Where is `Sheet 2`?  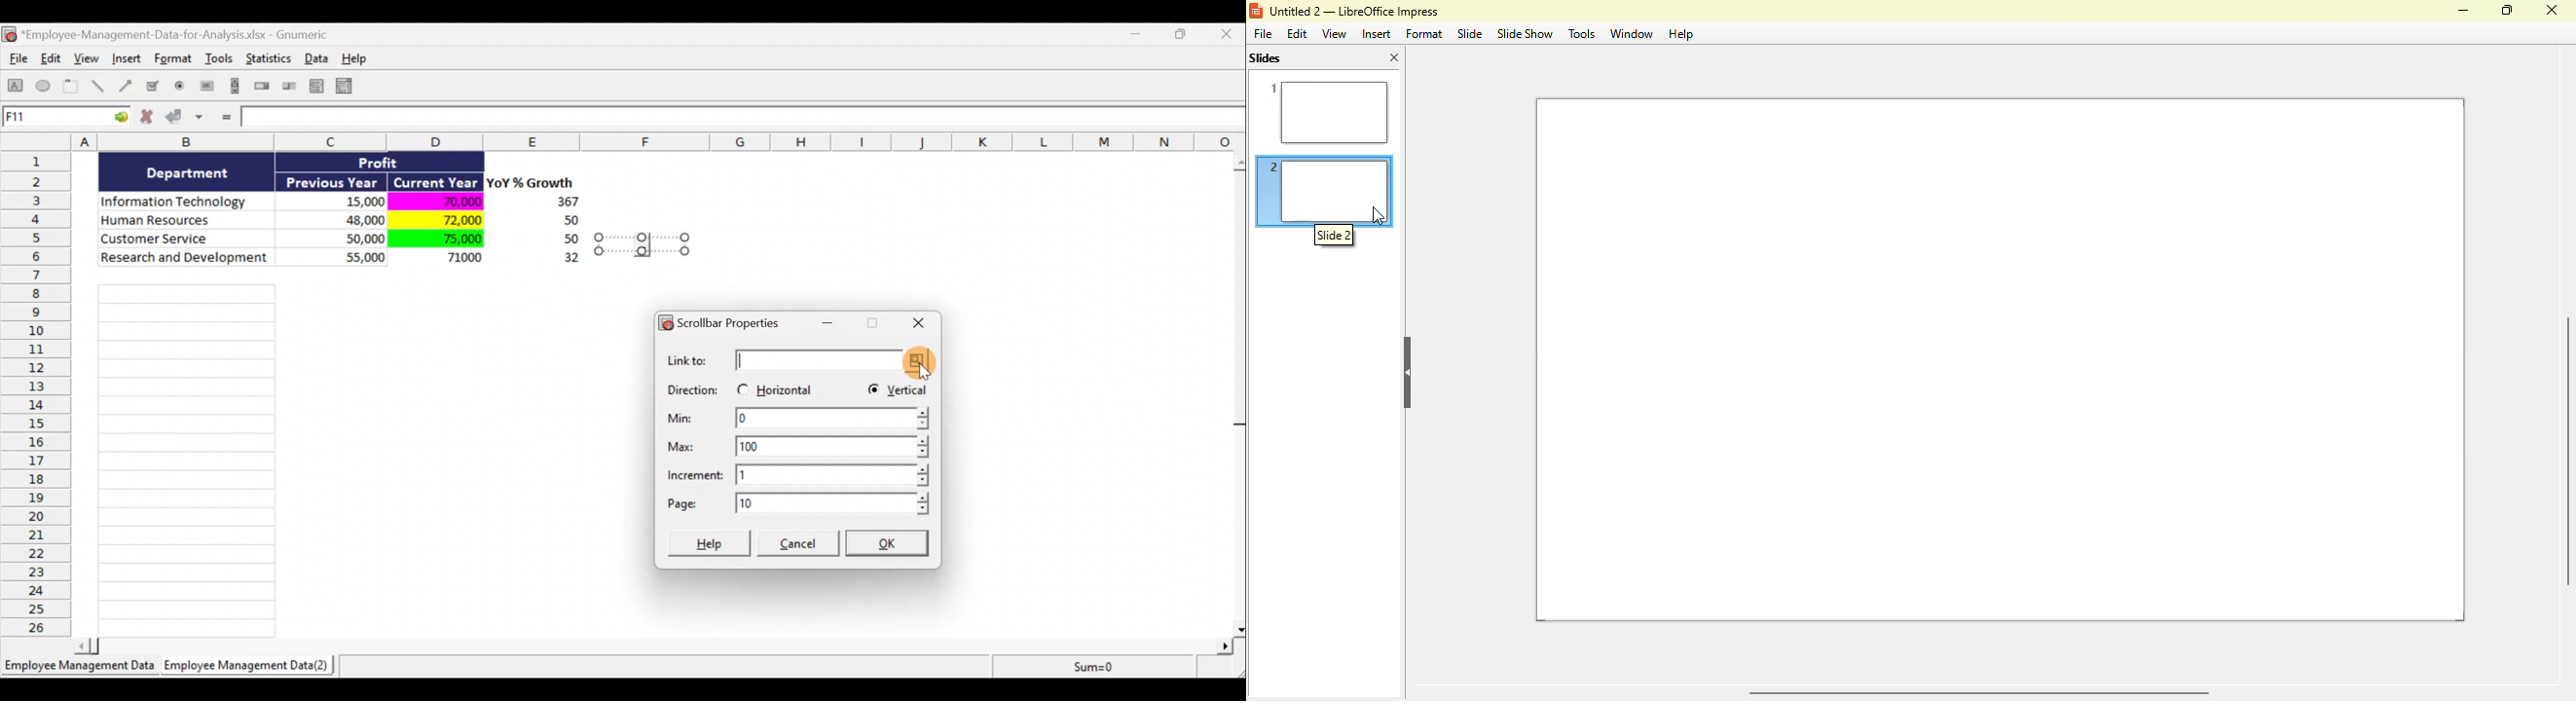 Sheet 2 is located at coordinates (250, 669).